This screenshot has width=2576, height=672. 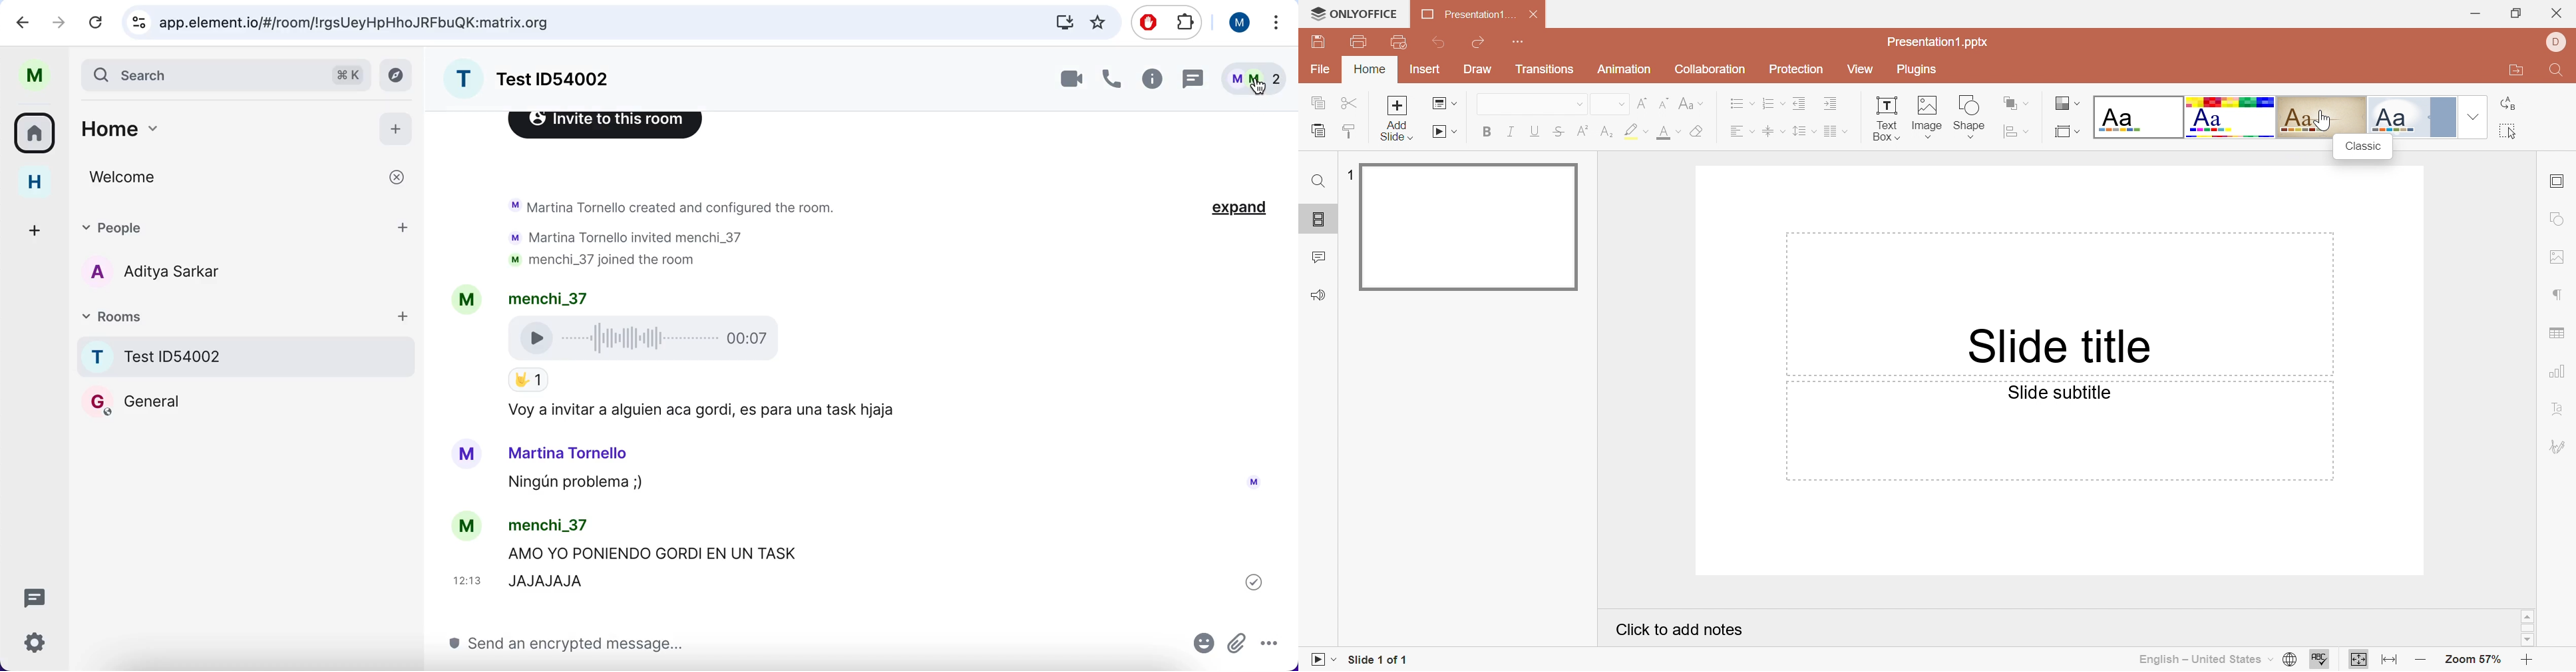 I want to click on Subscript, so click(x=1605, y=131).